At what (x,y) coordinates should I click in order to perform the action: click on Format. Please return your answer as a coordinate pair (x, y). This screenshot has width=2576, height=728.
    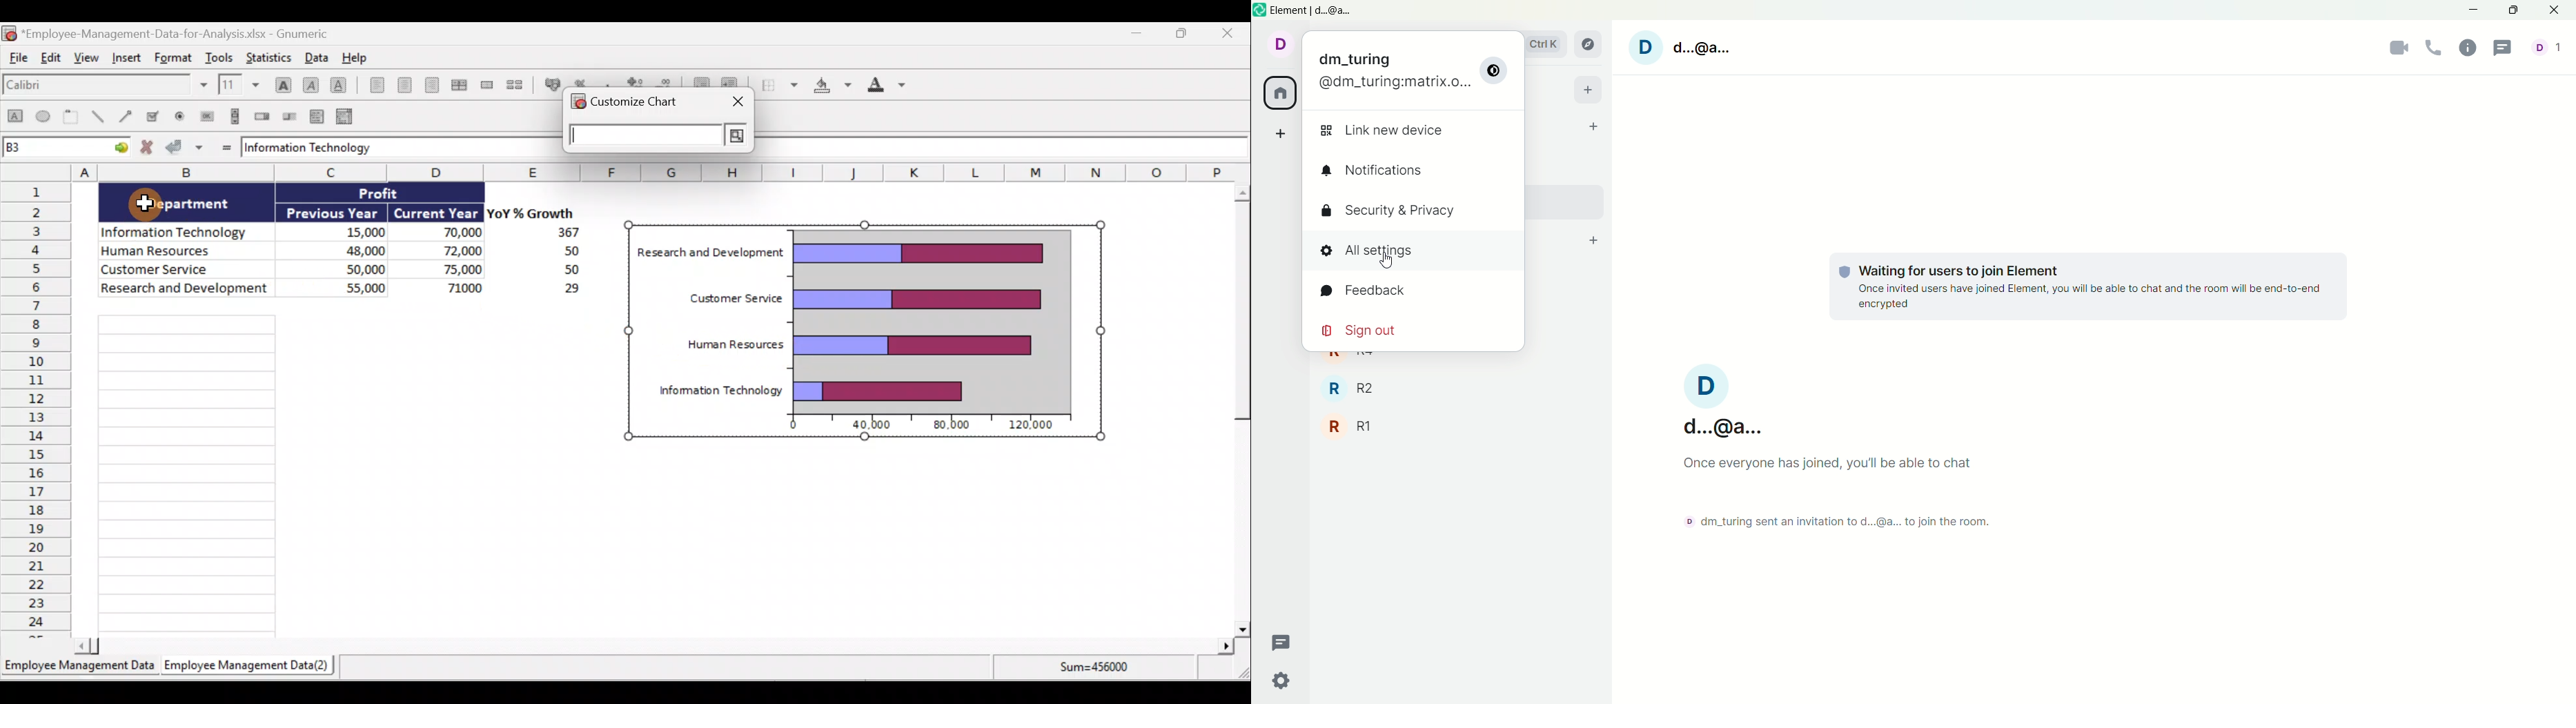
    Looking at the image, I should click on (171, 59).